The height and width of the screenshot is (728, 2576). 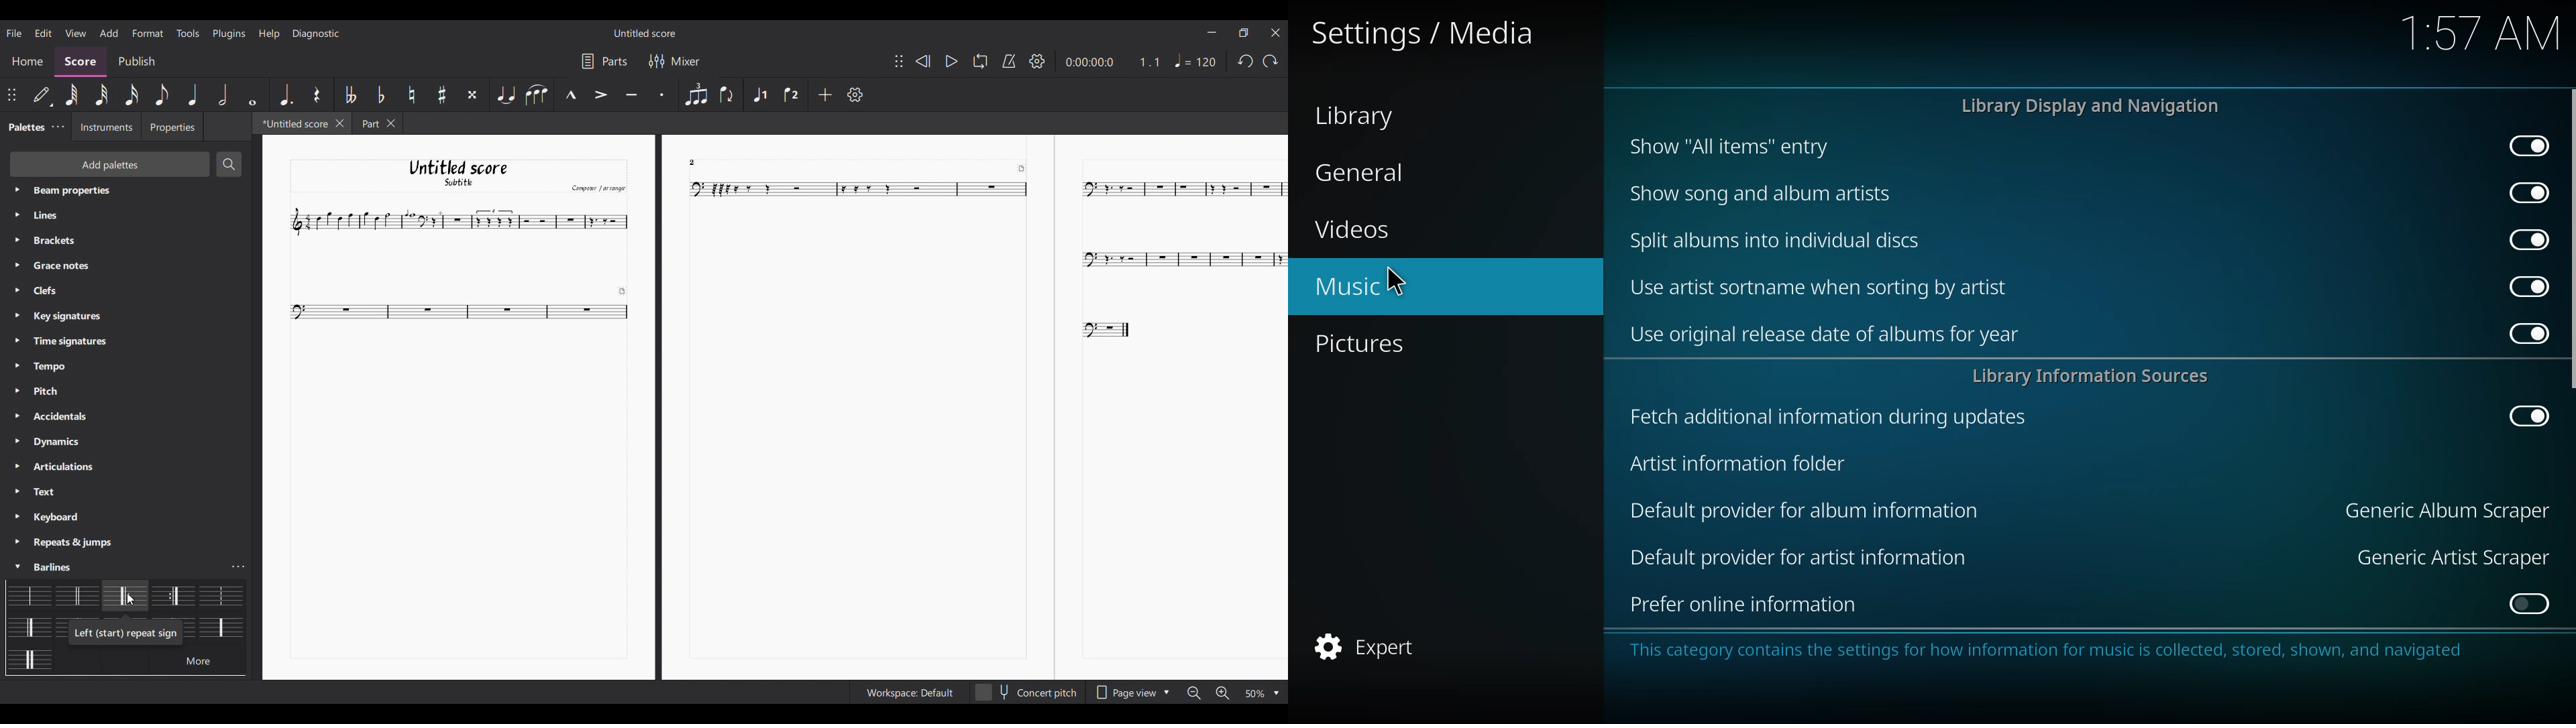 I want to click on enabled, so click(x=2526, y=239).